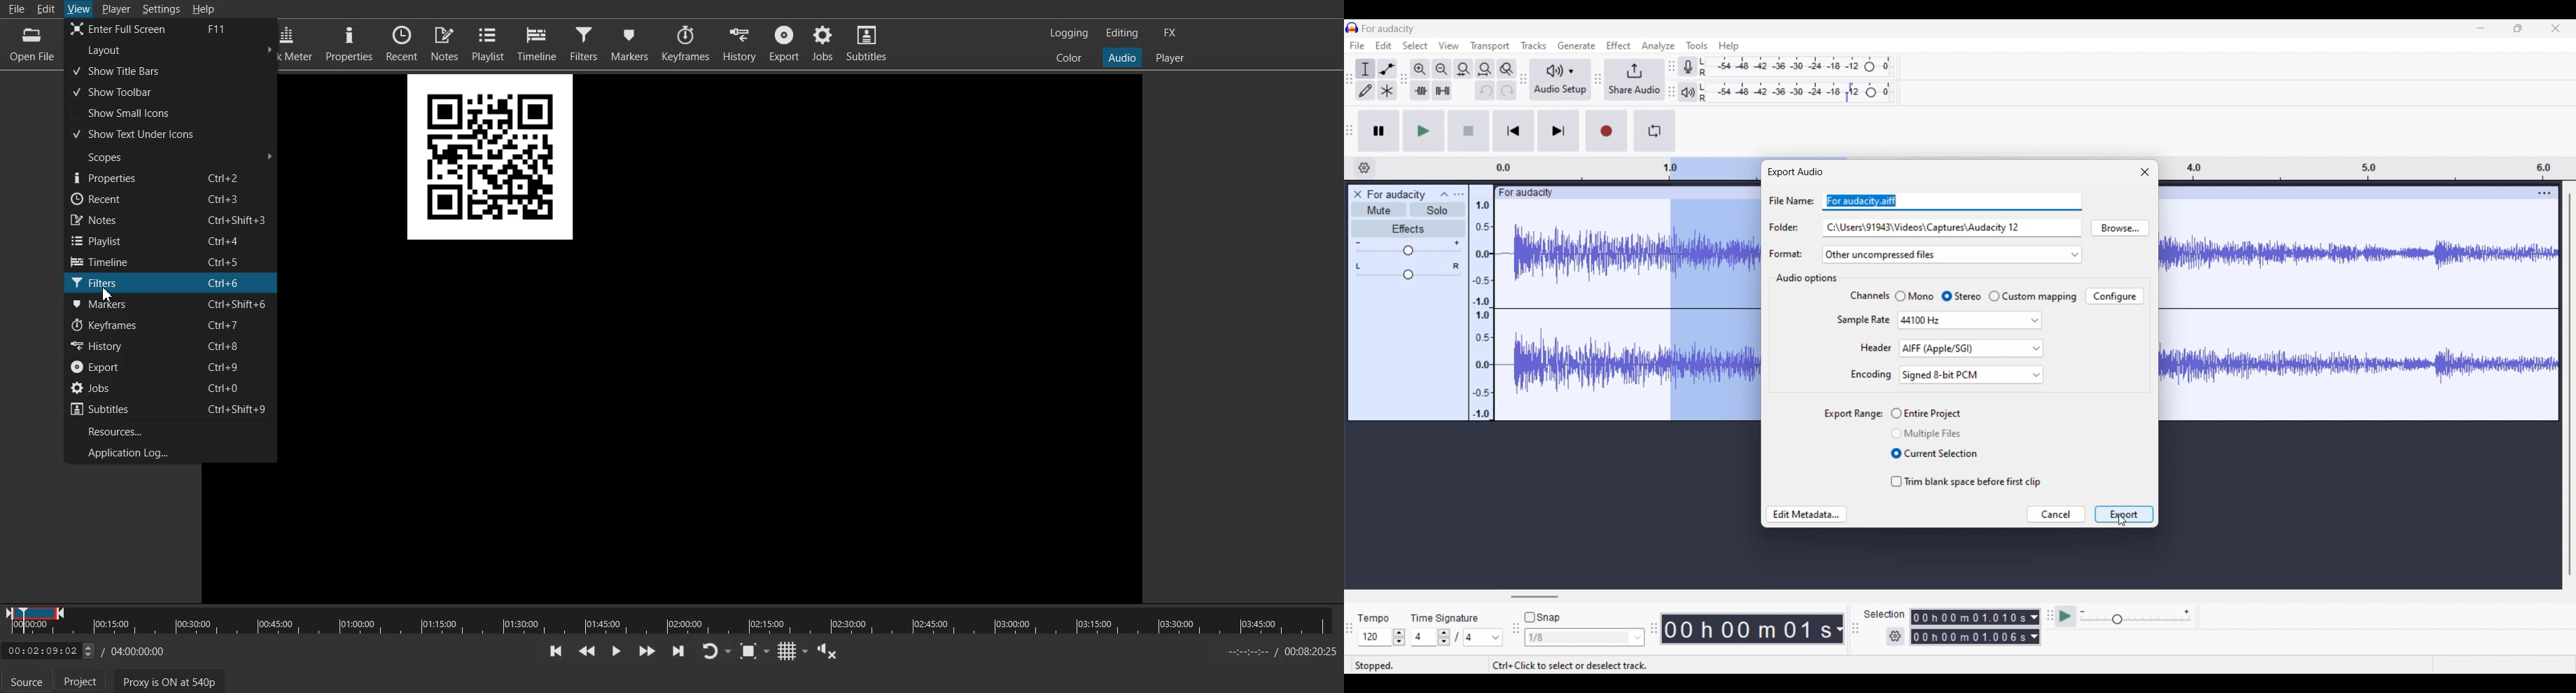 The height and width of the screenshot is (700, 2576). What do you see at coordinates (172, 50) in the screenshot?
I see `Layout` at bounding box center [172, 50].